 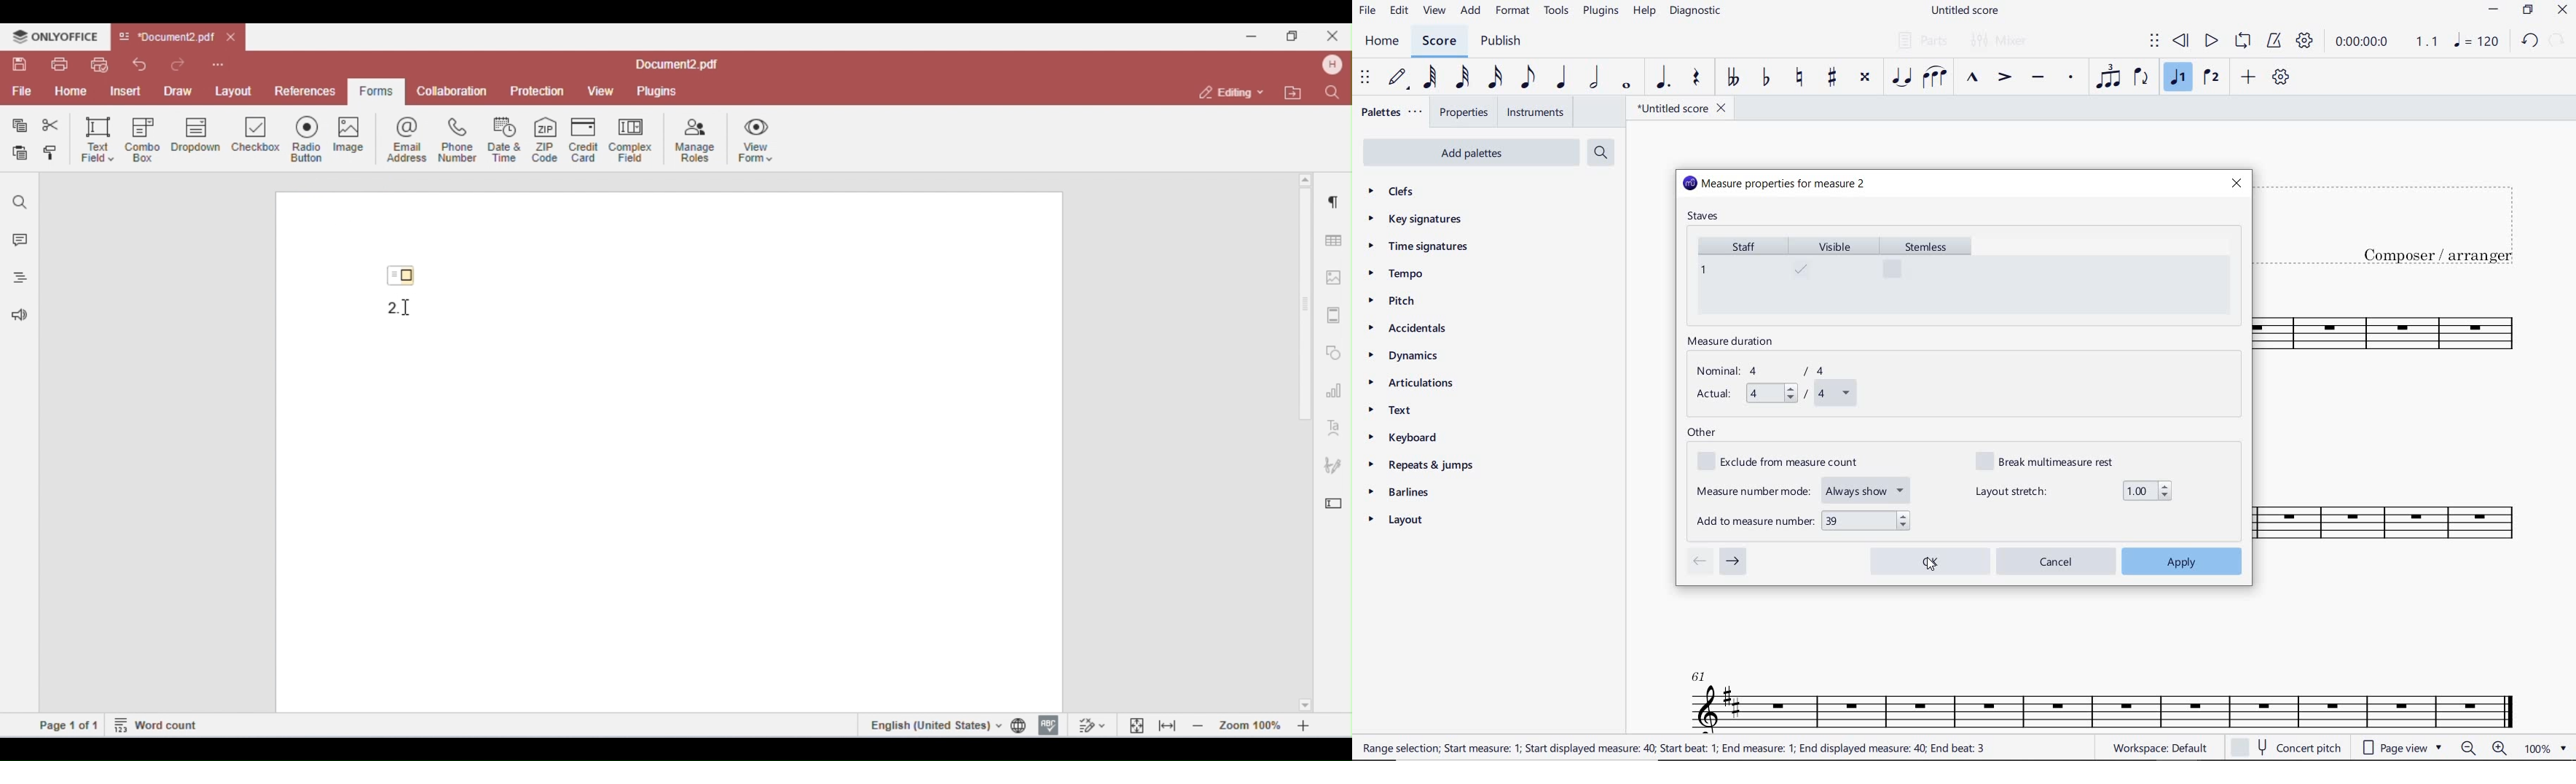 What do you see at coordinates (1415, 439) in the screenshot?
I see `KEYBOARD` at bounding box center [1415, 439].